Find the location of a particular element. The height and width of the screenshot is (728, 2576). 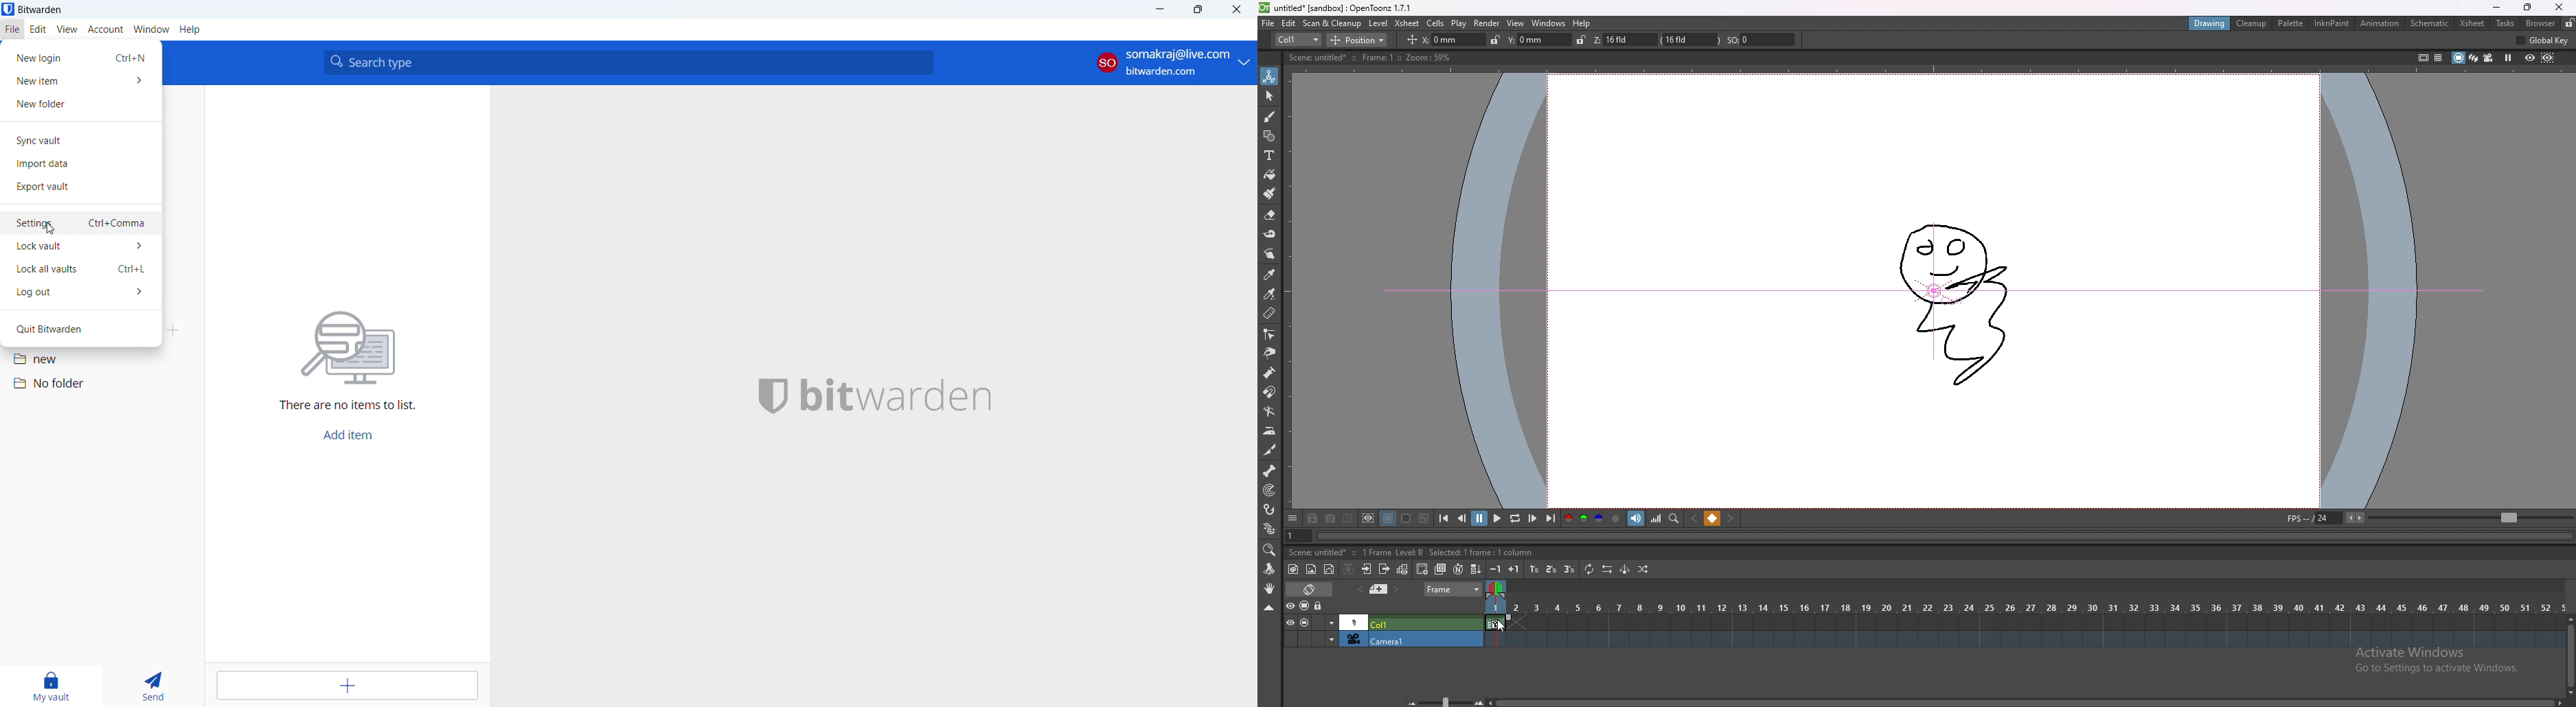

help is located at coordinates (1583, 23).